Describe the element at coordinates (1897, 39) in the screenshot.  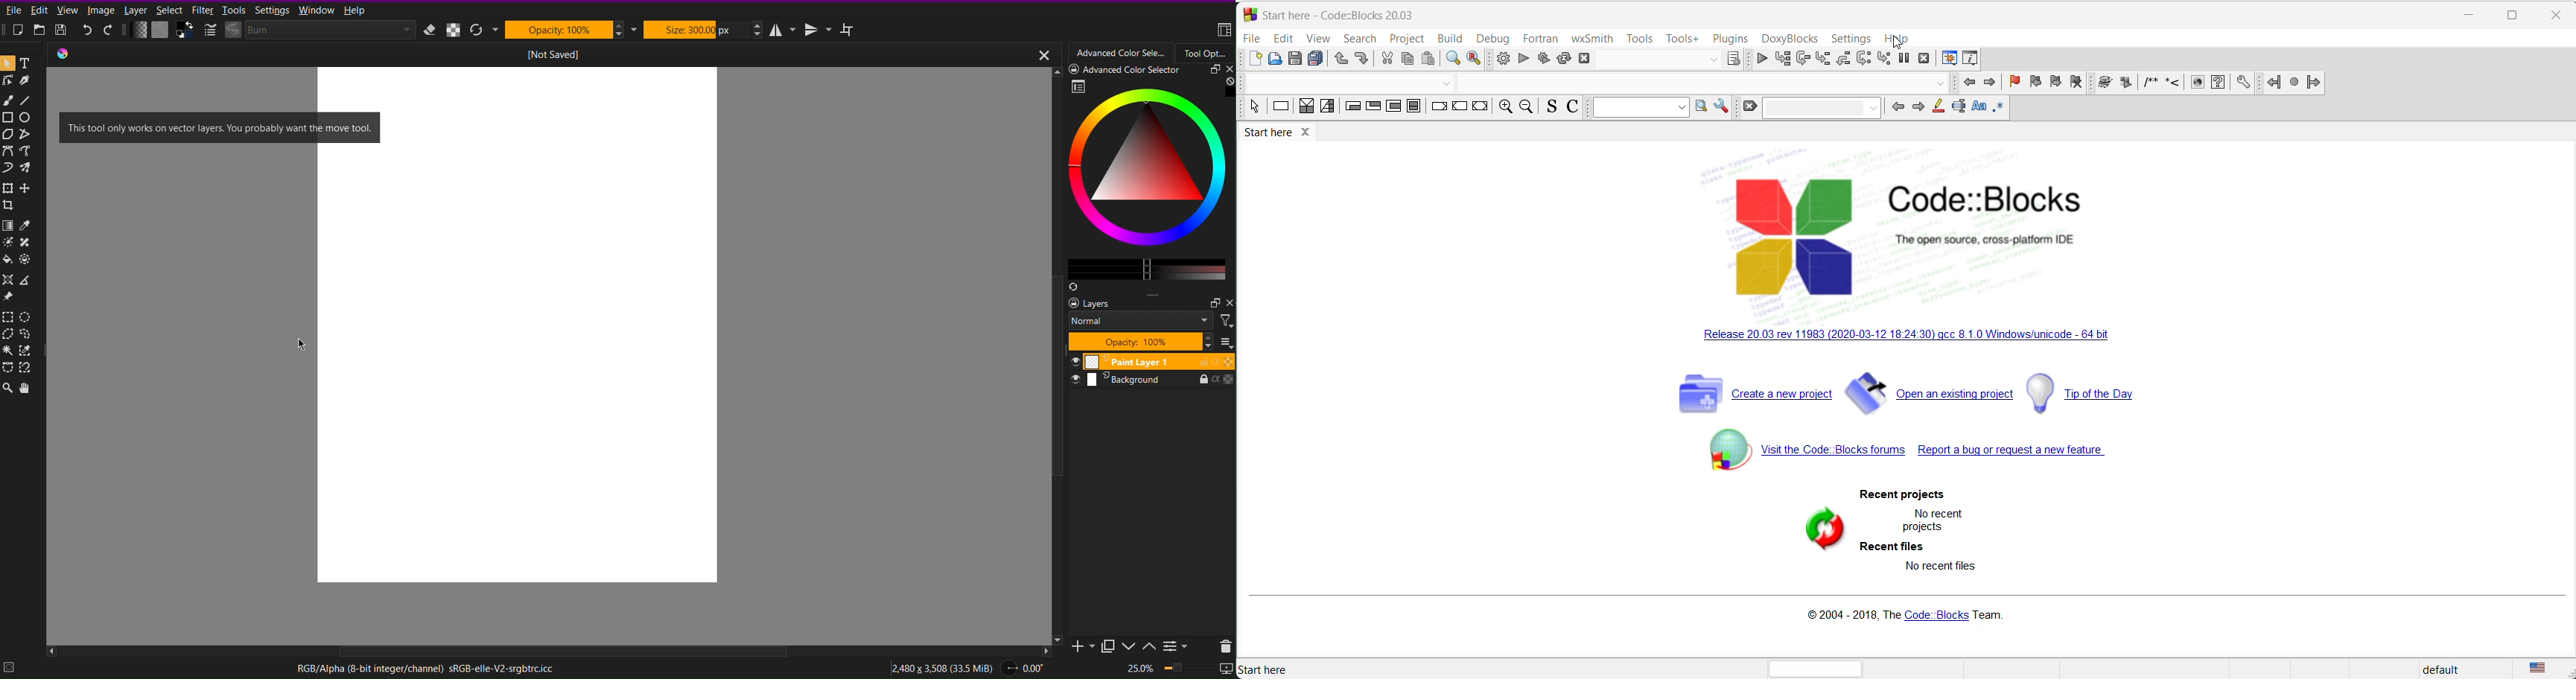
I see `help` at that location.